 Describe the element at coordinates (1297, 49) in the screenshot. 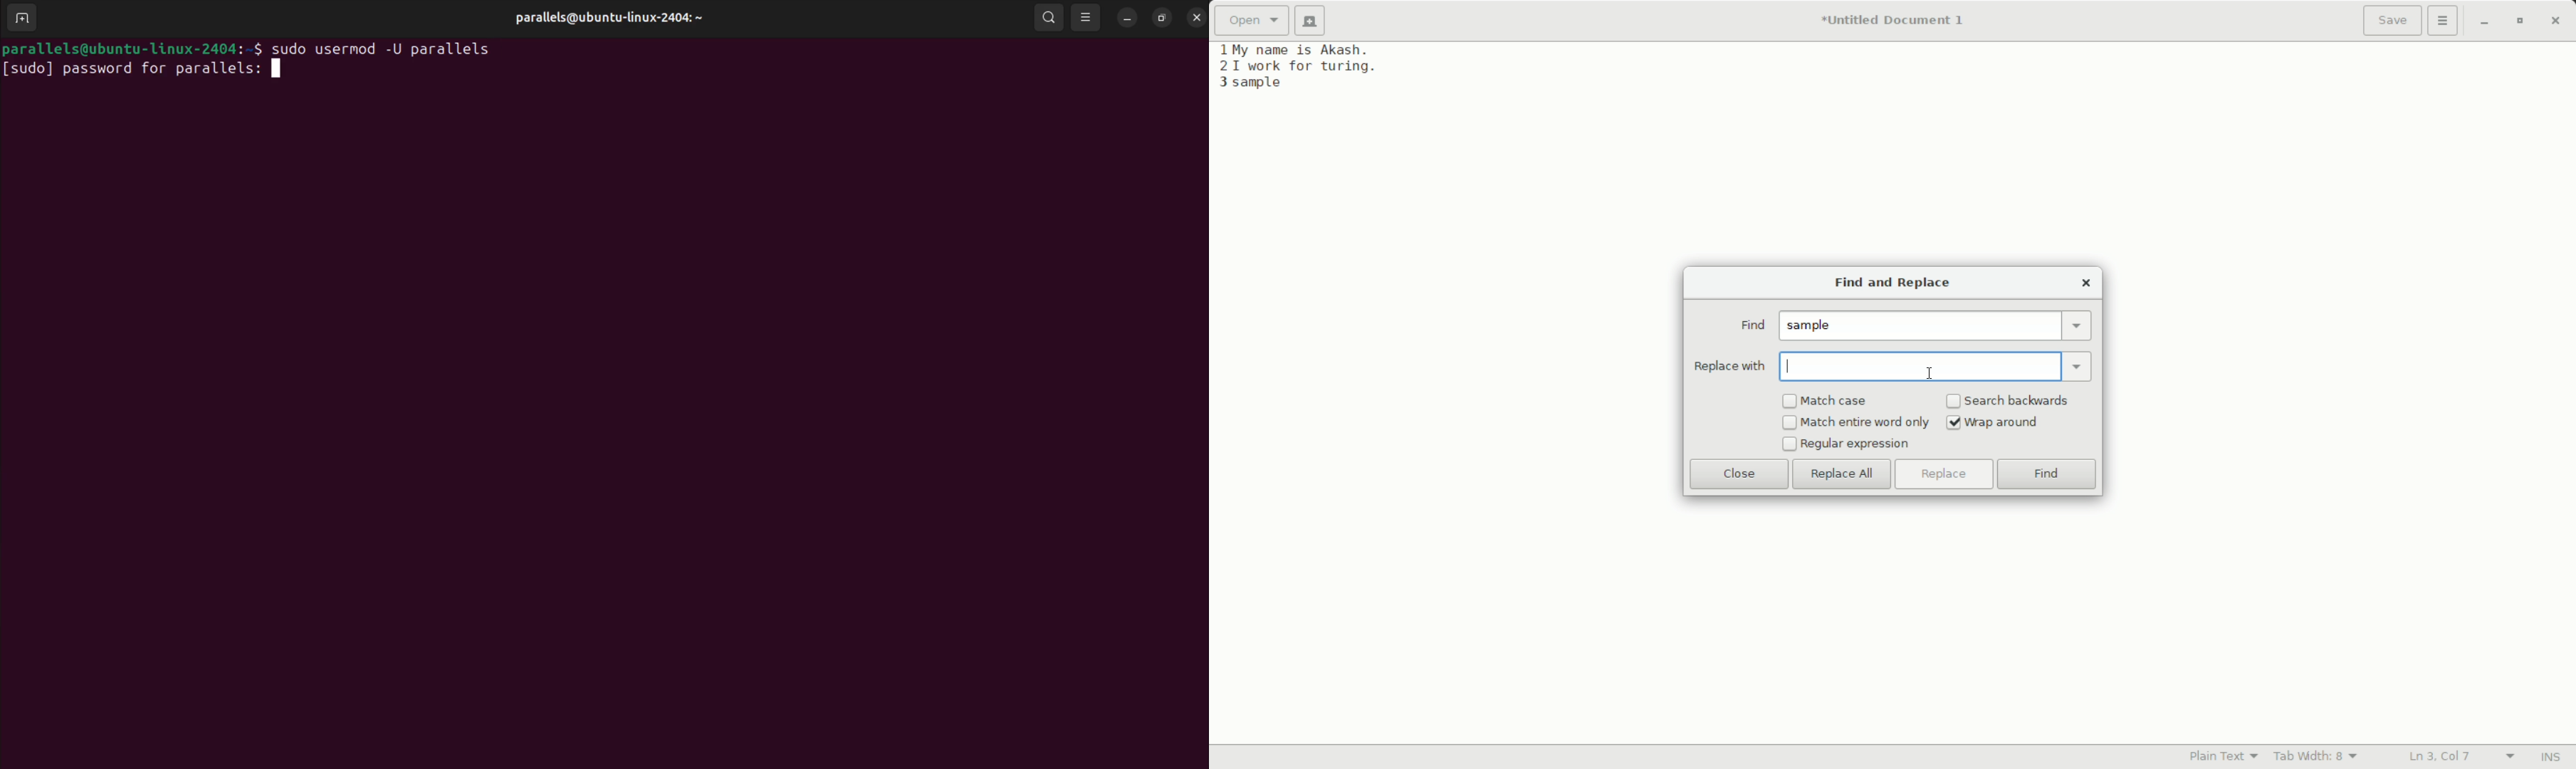

I see `1My name is Akash.` at that location.